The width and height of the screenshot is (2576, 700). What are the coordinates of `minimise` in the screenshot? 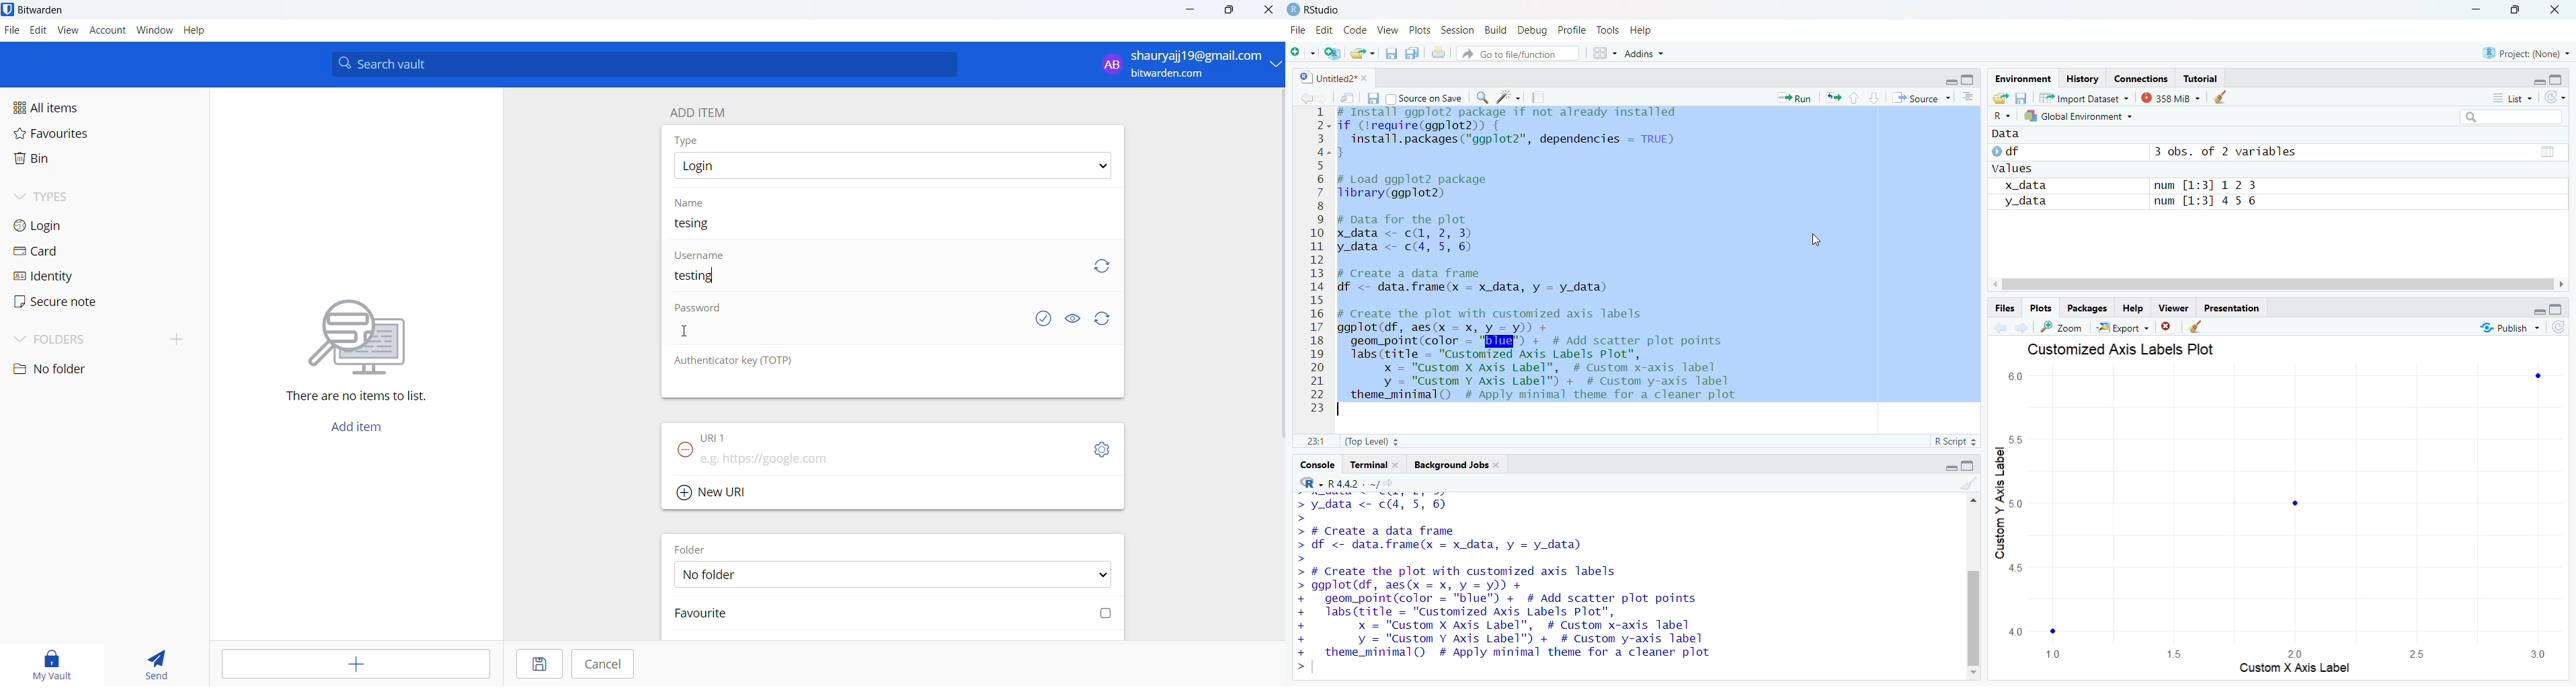 It's located at (2533, 81).